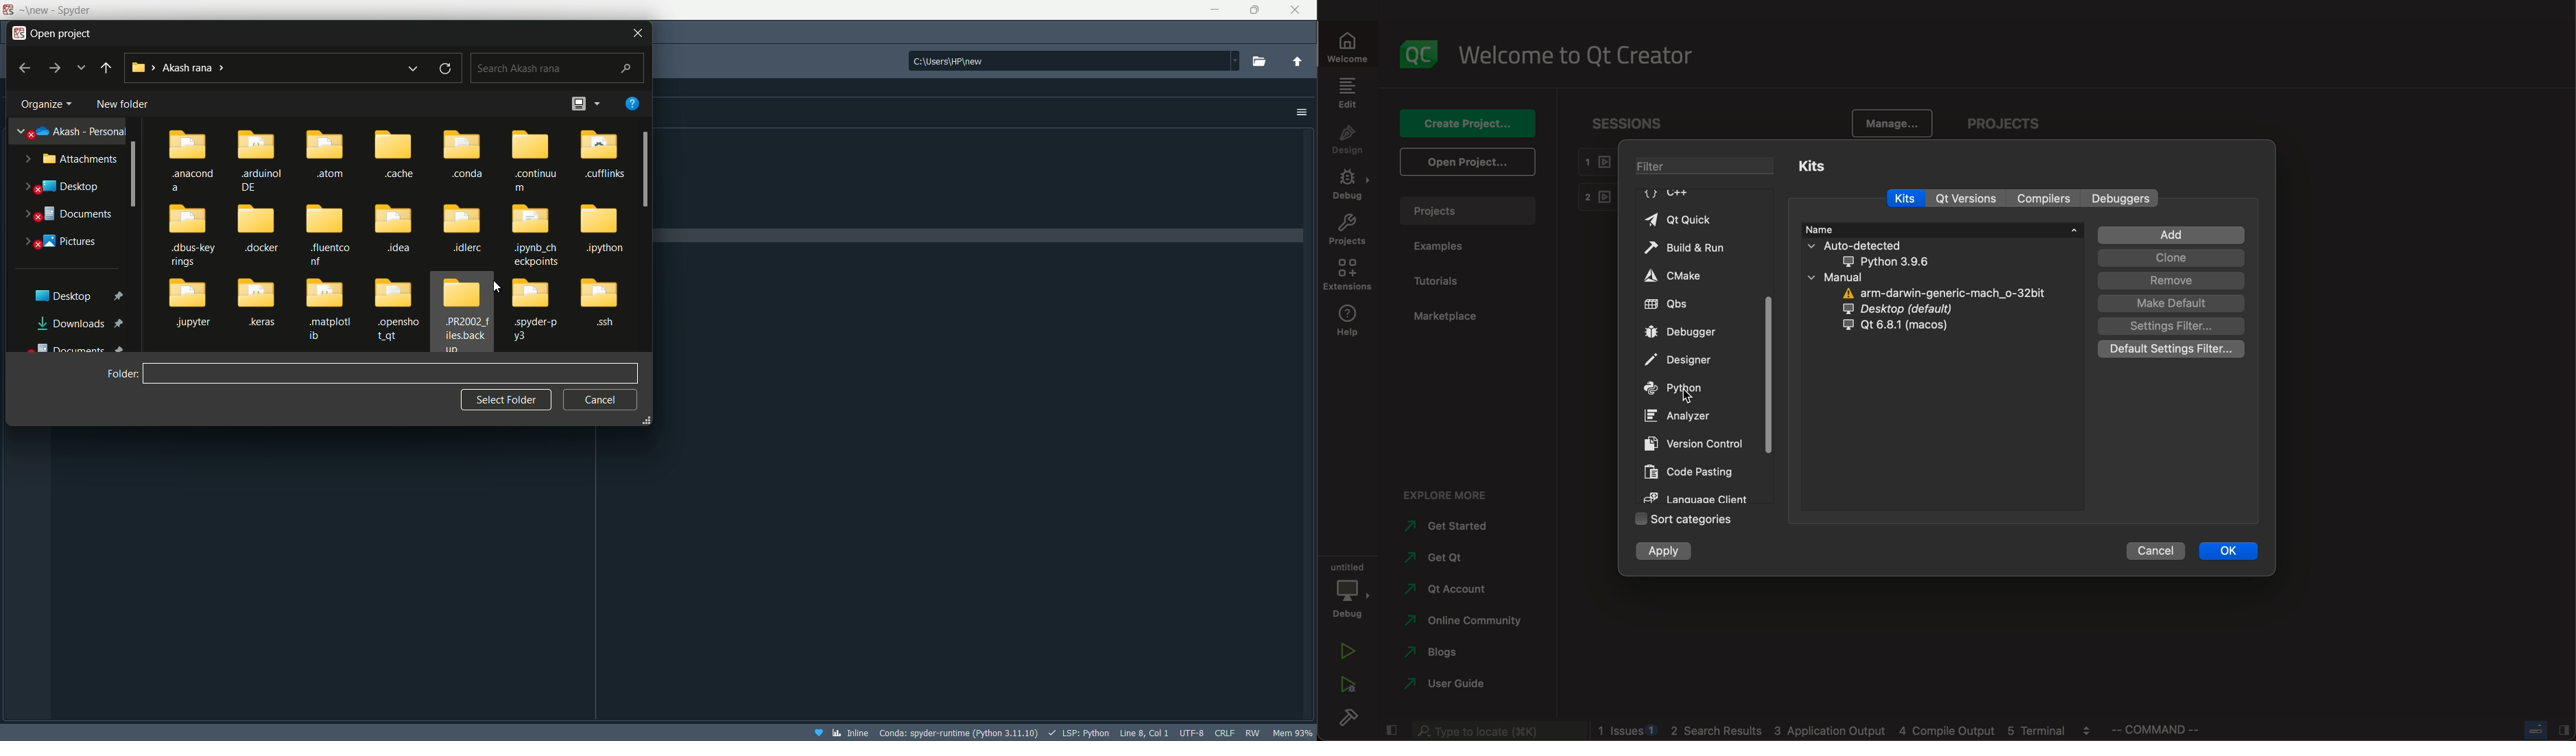 The height and width of the screenshot is (756, 2576). What do you see at coordinates (1469, 621) in the screenshot?
I see `community` at bounding box center [1469, 621].